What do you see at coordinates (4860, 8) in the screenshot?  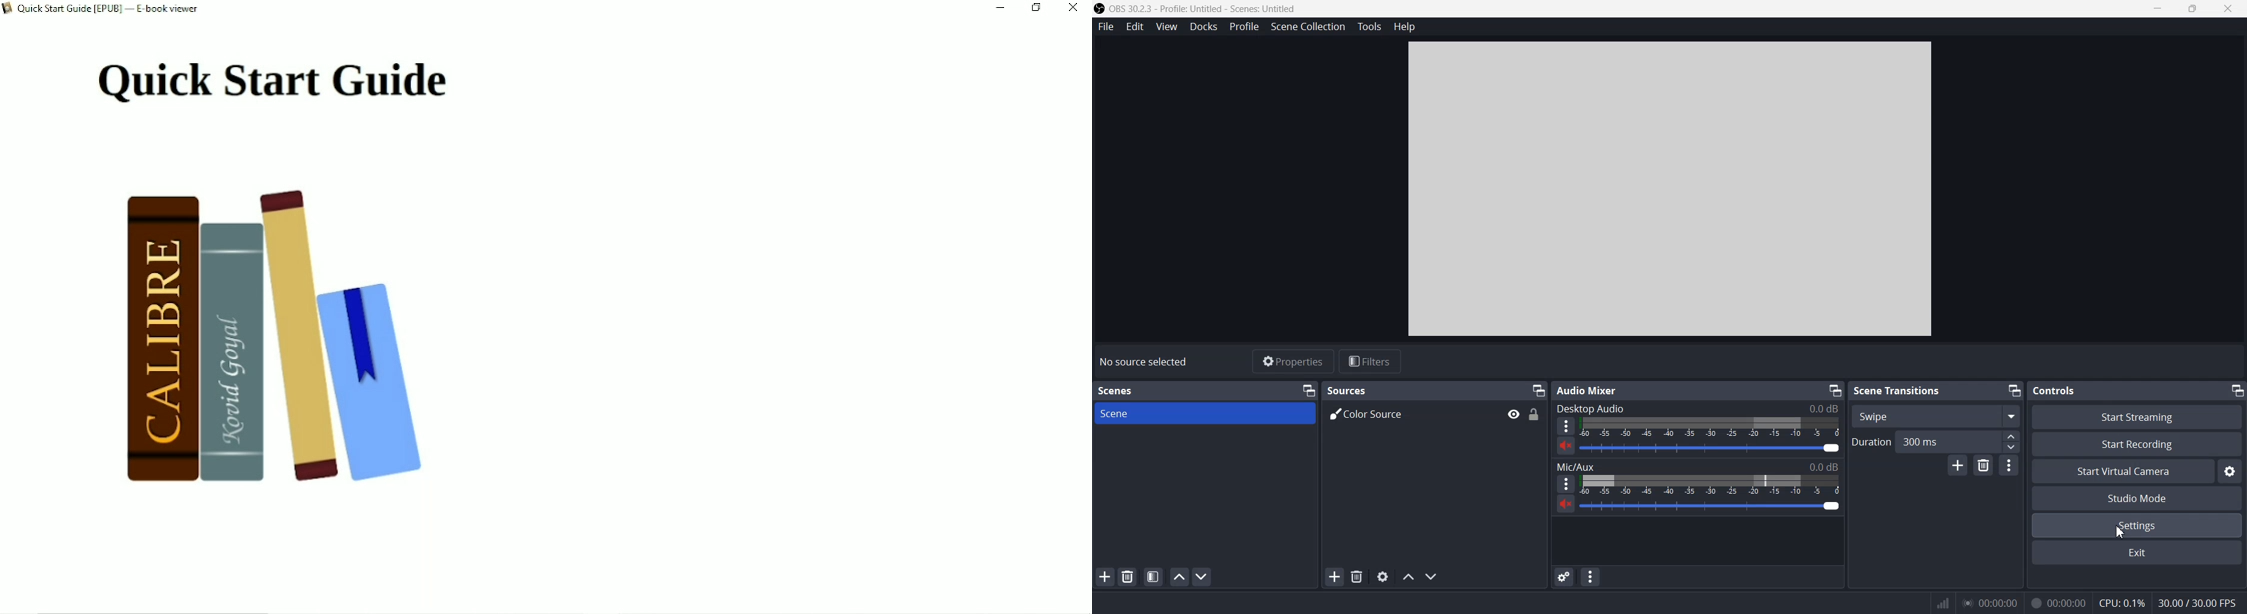 I see `Maximize` at bounding box center [4860, 8].